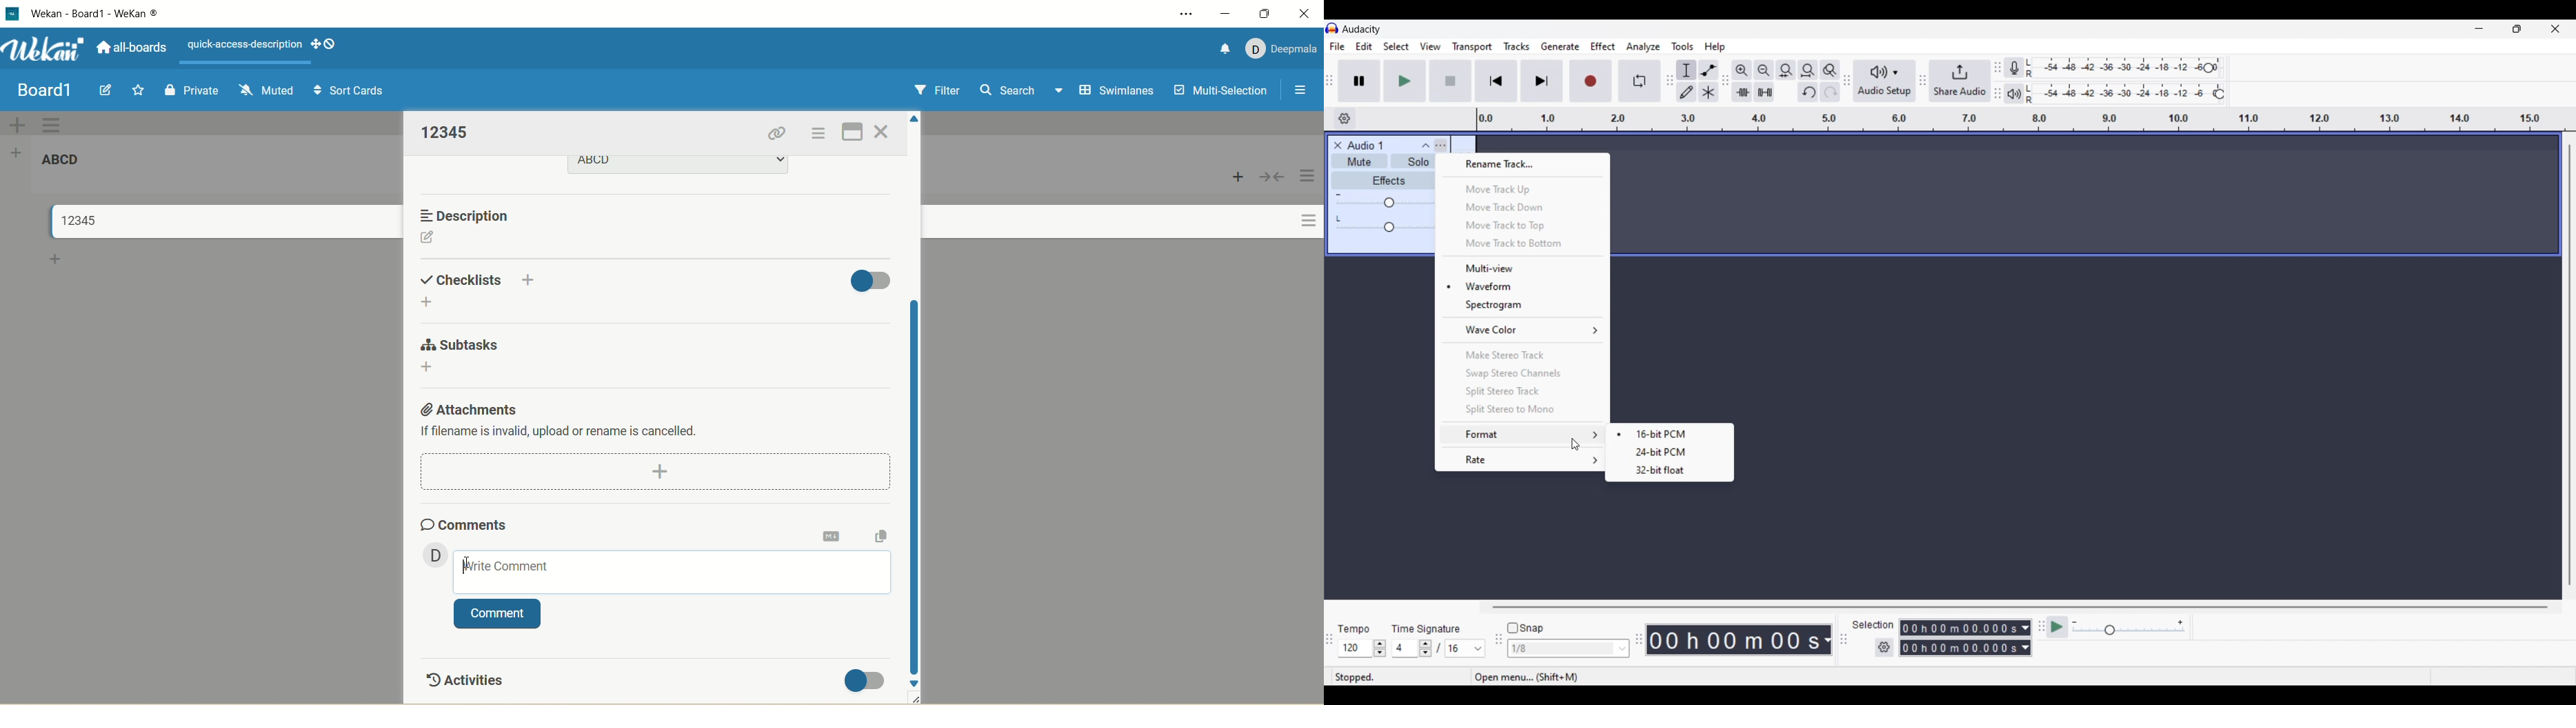 This screenshot has width=2576, height=728. Describe the element at coordinates (470, 215) in the screenshot. I see `description` at that location.